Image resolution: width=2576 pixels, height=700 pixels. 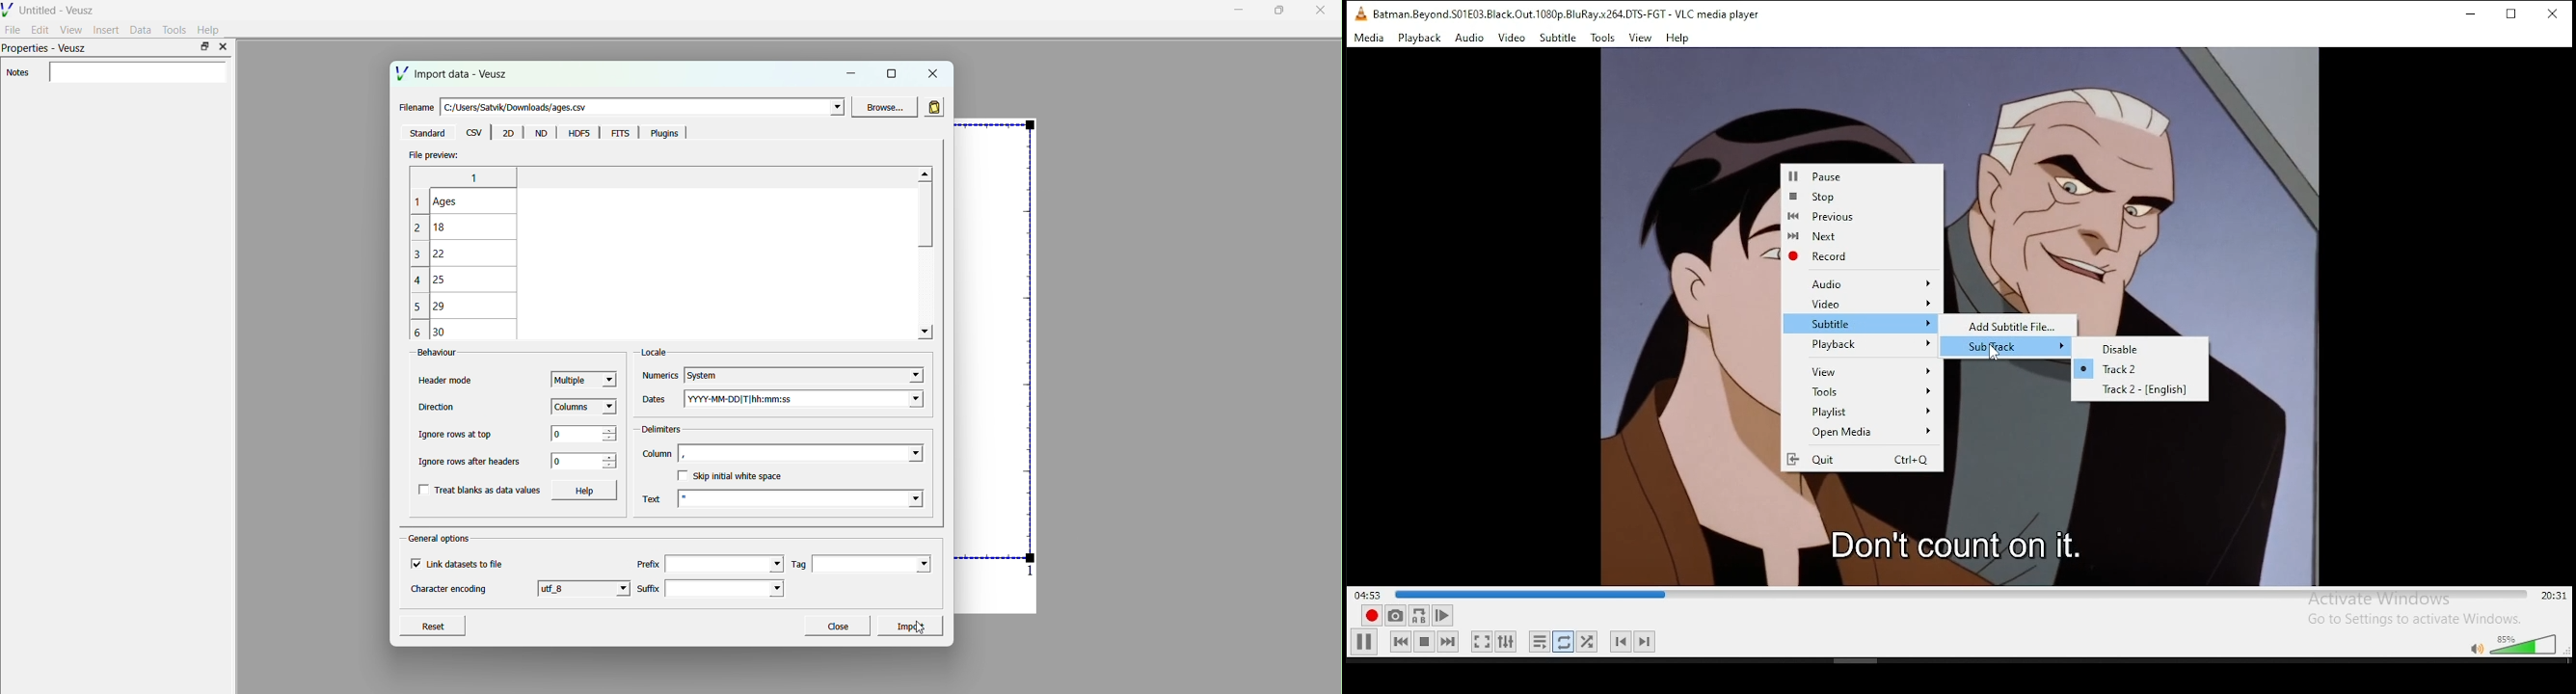 What do you see at coordinates (1239, 9) in the screenshot?
I see `minimise` at bounding box center [1239, 9].